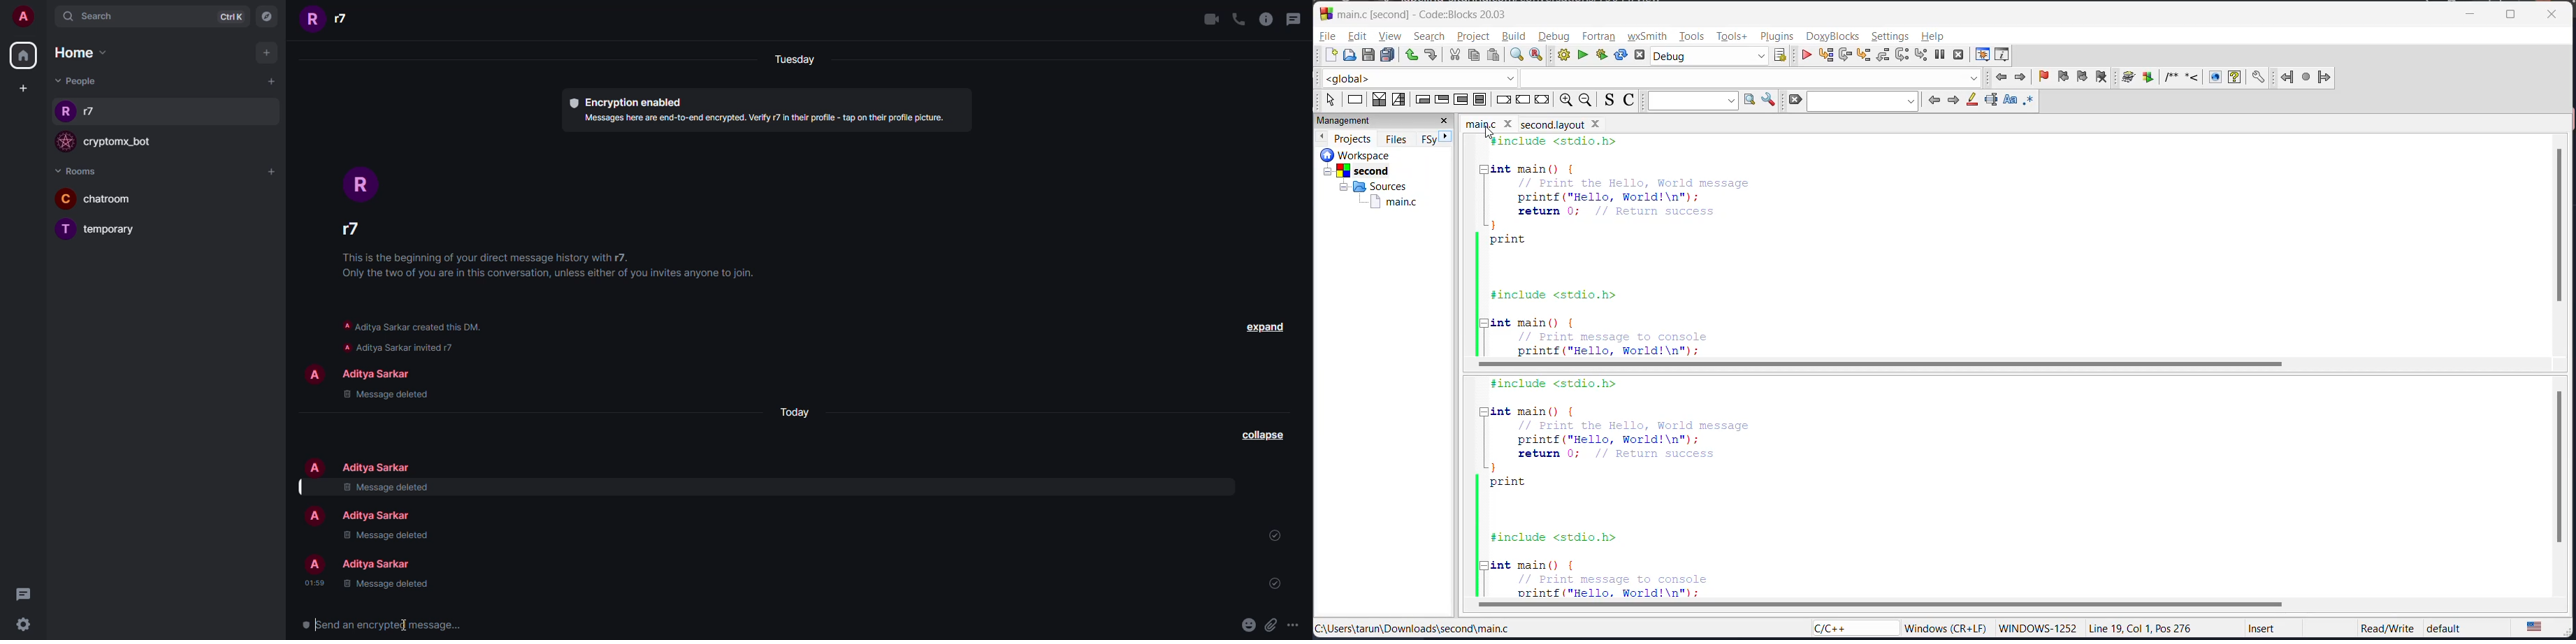  Describe the element at coordinates (93, 114) in the screenshot. I see `people` at that location.